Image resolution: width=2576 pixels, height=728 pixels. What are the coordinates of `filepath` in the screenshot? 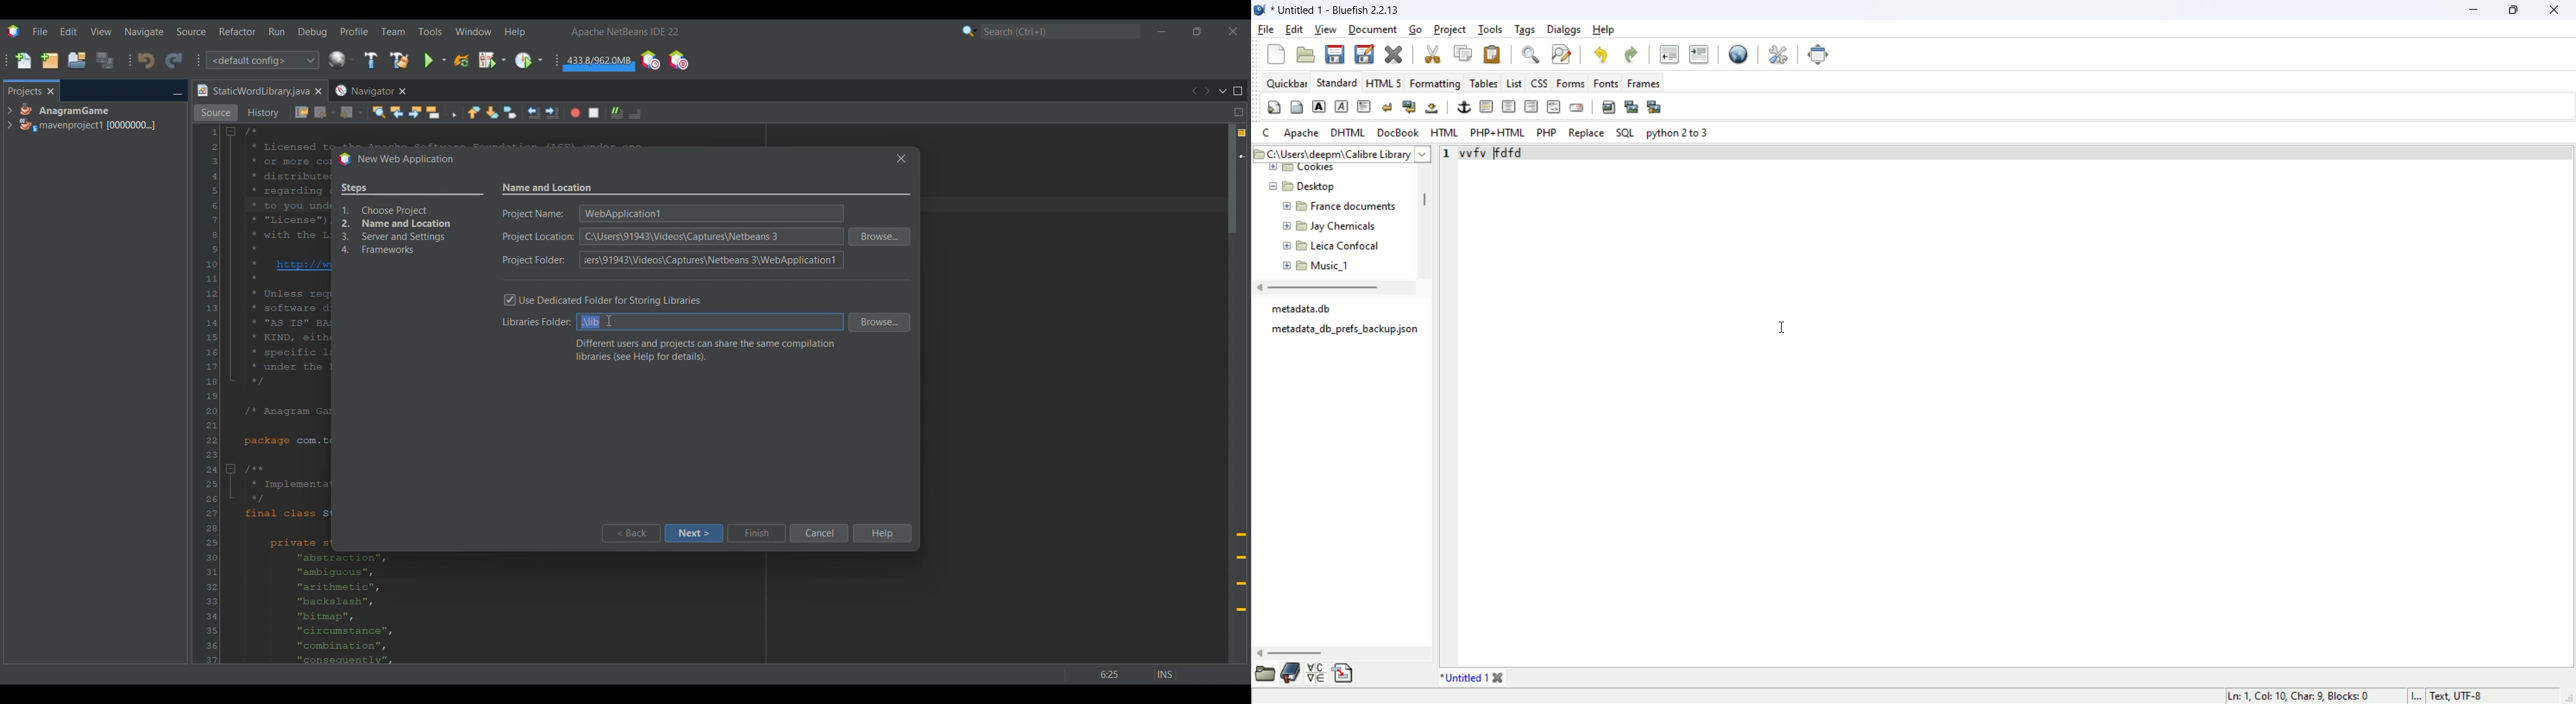 It's located at (1341, 153).